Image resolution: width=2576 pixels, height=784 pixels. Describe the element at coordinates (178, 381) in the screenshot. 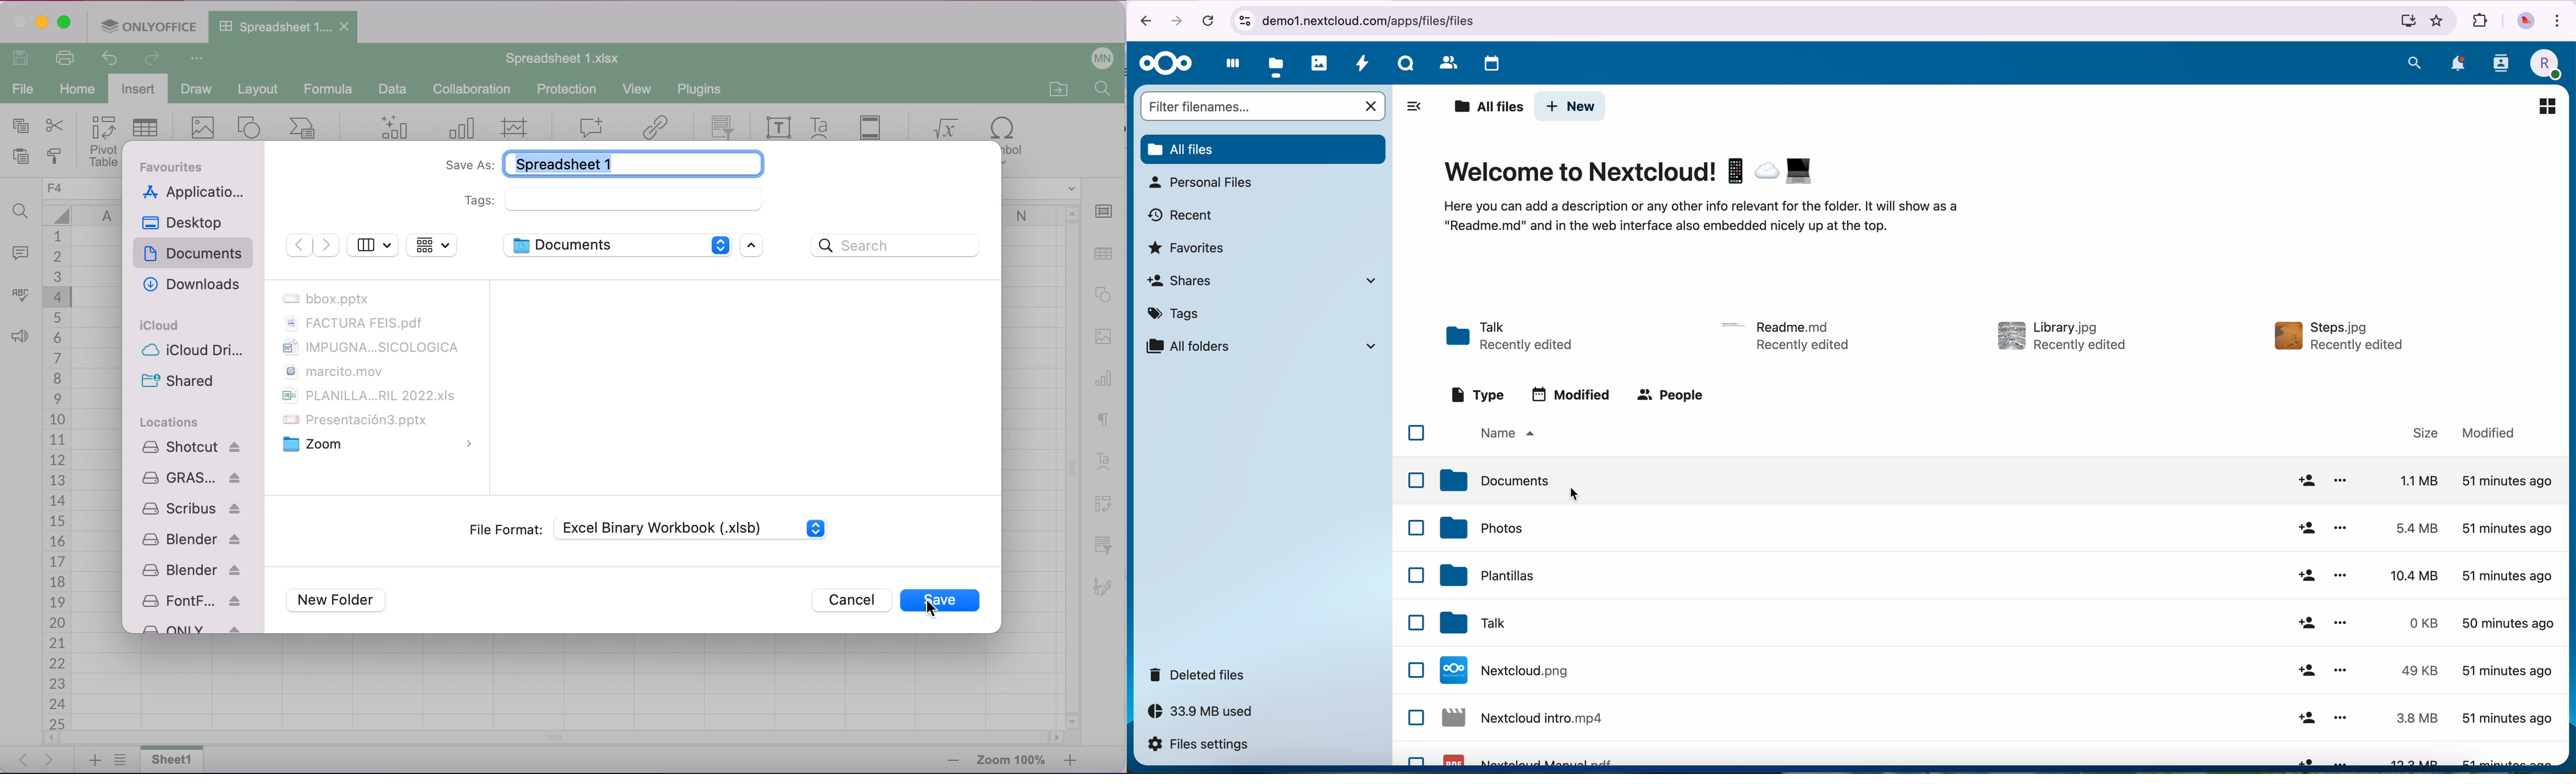

I see `shared` at that location.